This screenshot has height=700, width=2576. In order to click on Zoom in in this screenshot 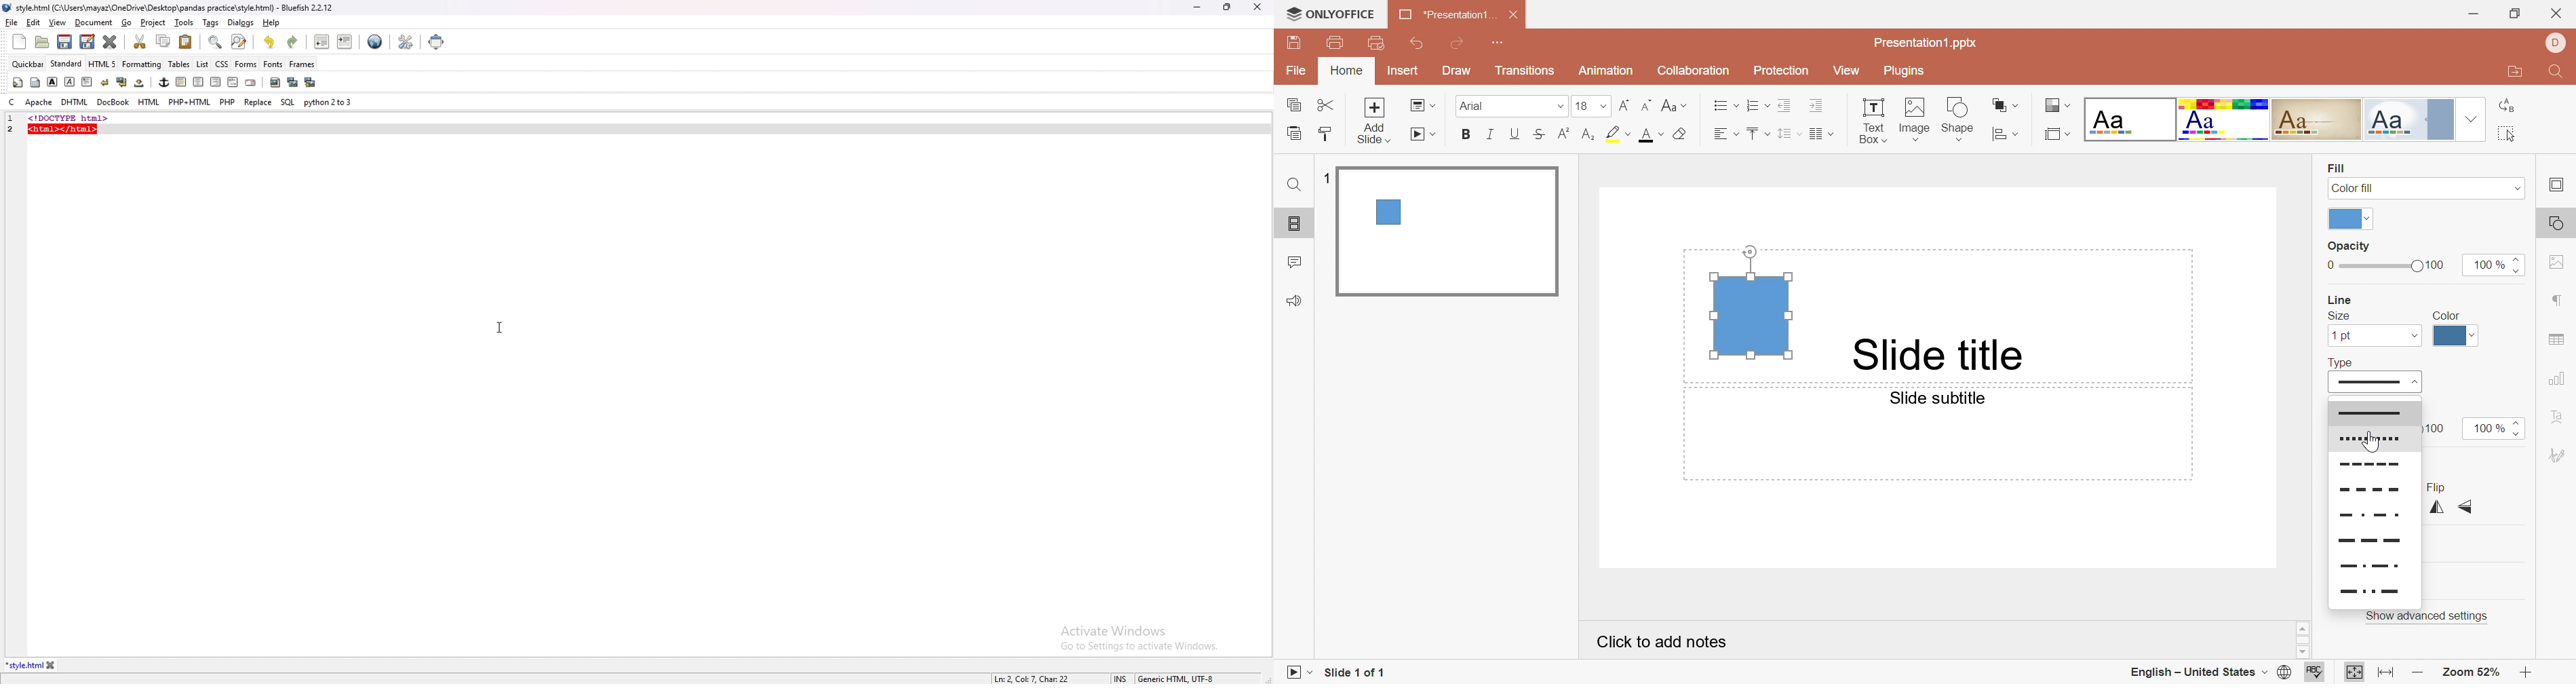, I will do `click(2525, 671)`.